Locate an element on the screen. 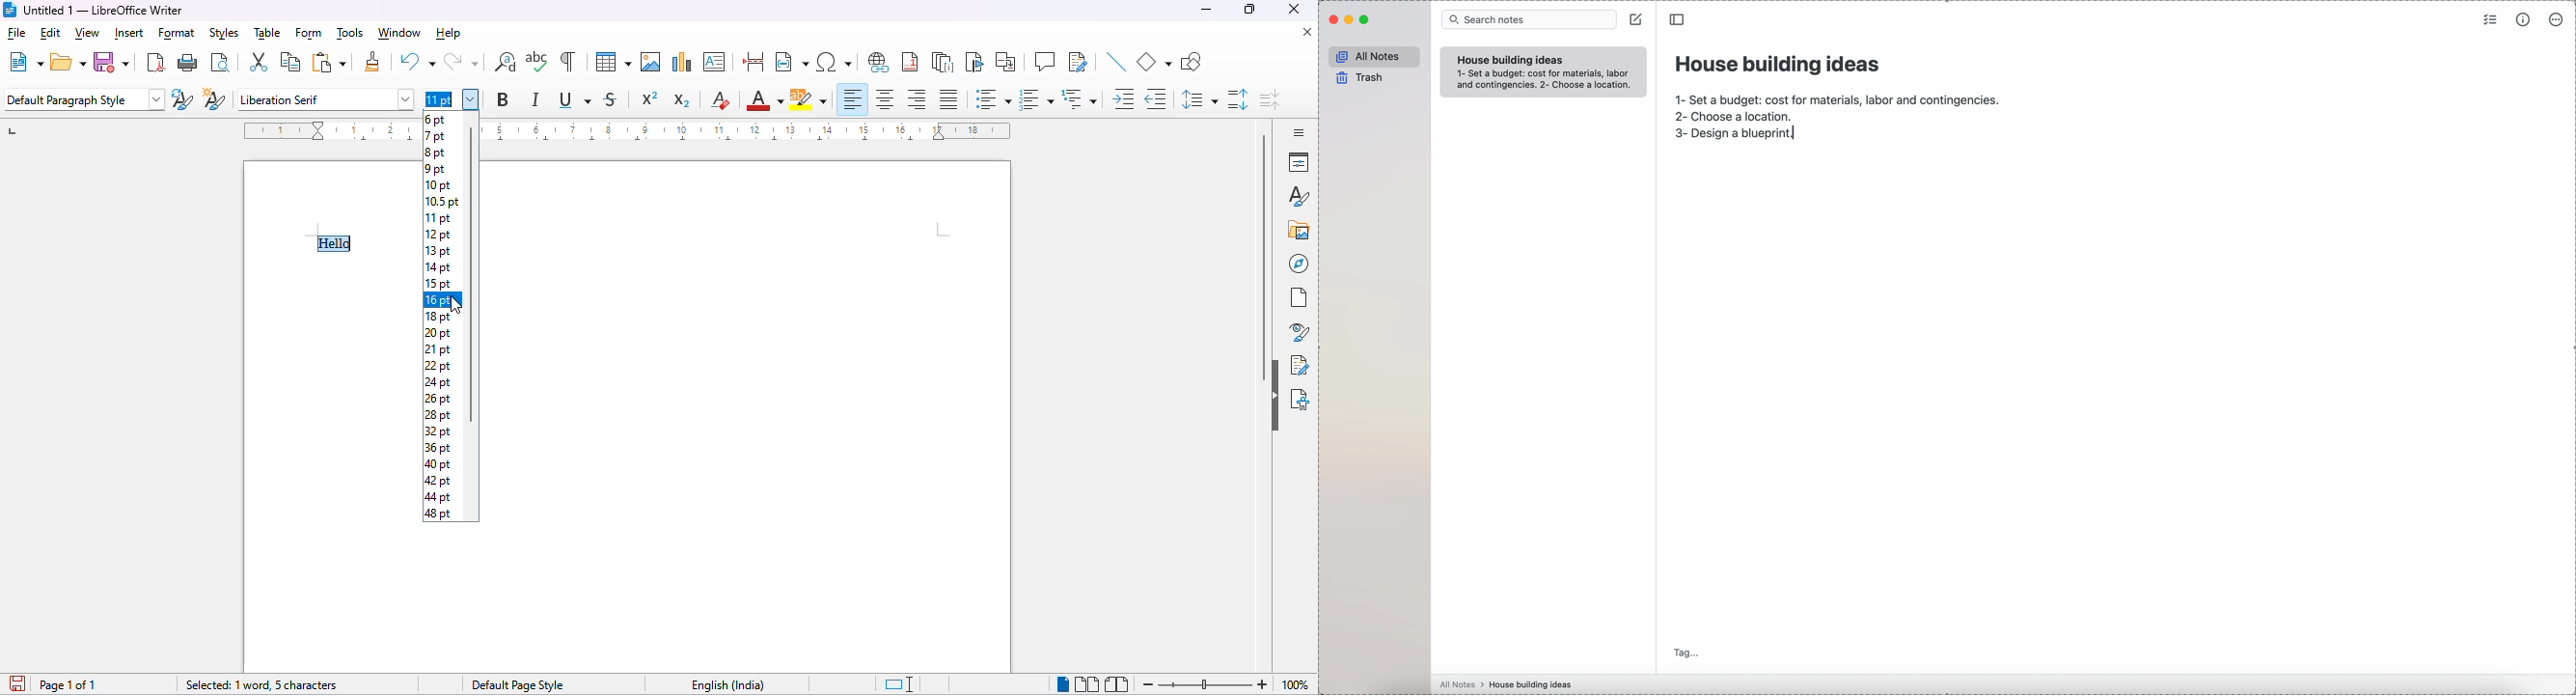  file is located at coordinates (15, 33).